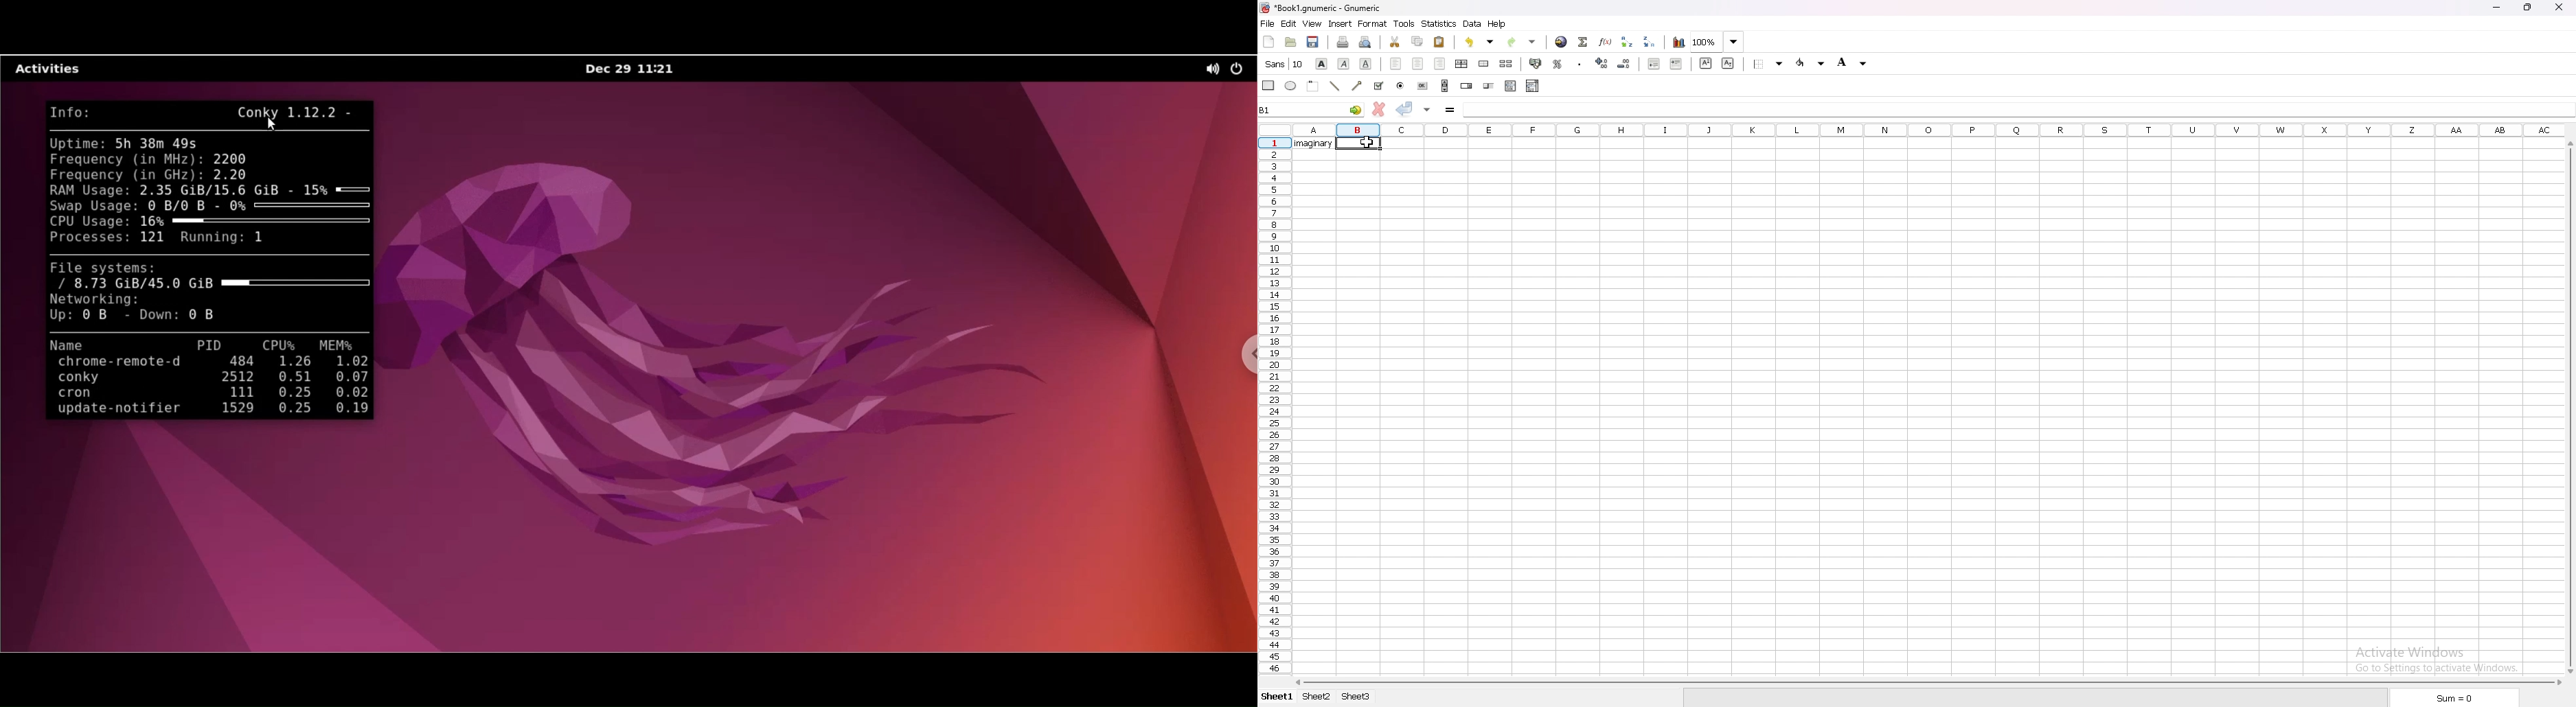 This screenshot has width=2576, height=728. What do you see at coordinates (1285, 64) in the screenshot?
I see `font` at bounding box center [1285, 64].